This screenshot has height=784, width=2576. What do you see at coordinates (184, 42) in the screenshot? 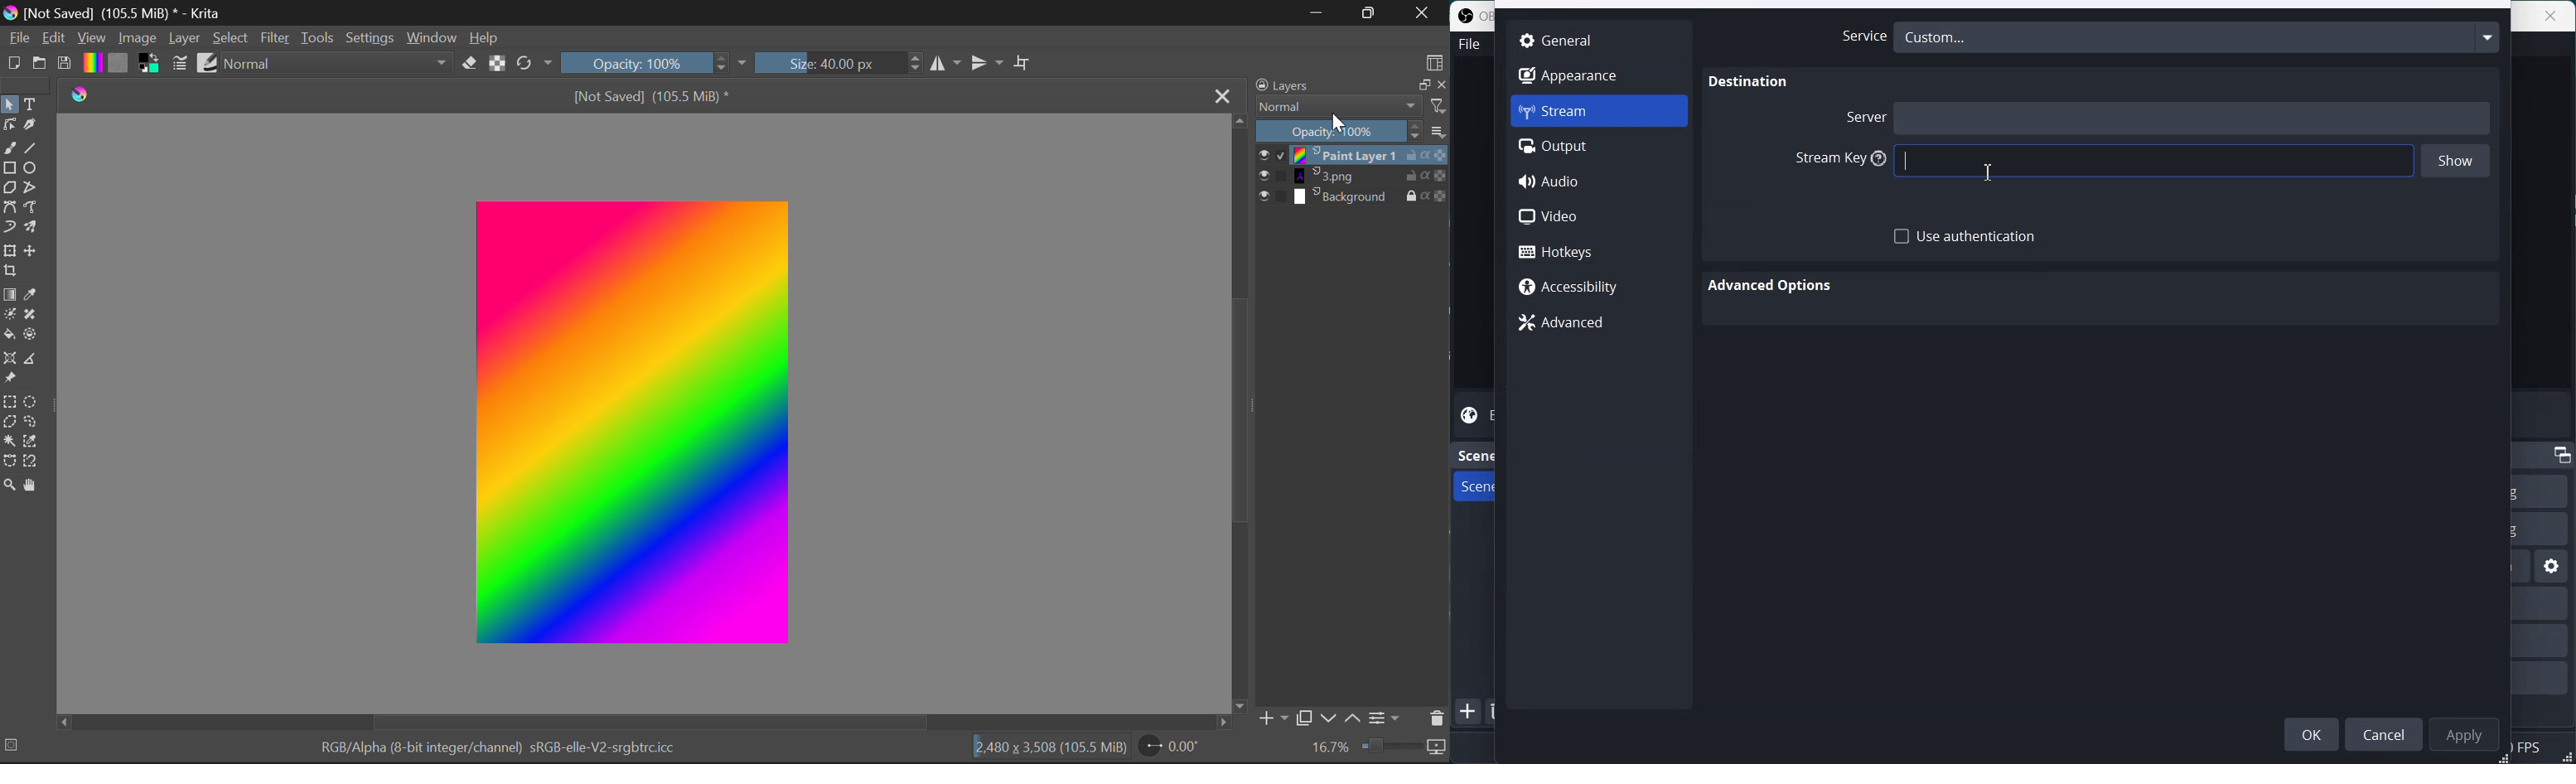
I see `Layer` at bounding box center [184, 42].